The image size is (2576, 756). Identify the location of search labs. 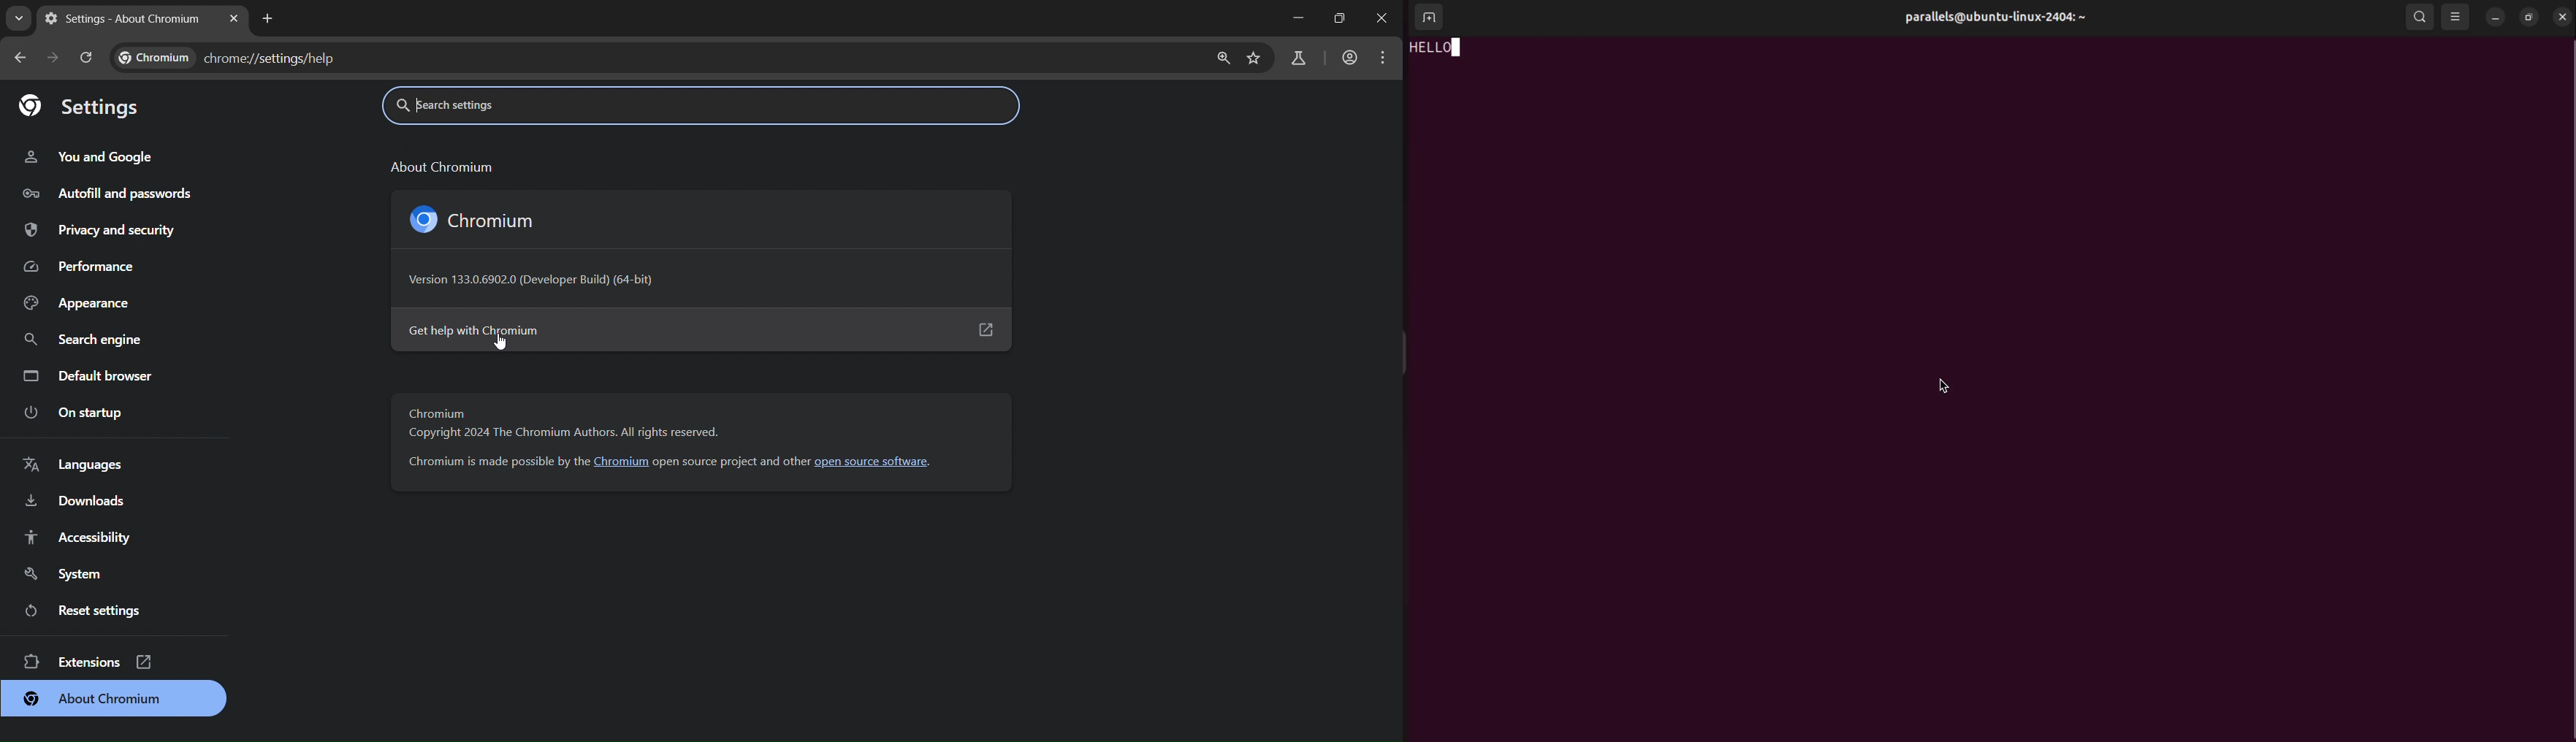
(18, 20).